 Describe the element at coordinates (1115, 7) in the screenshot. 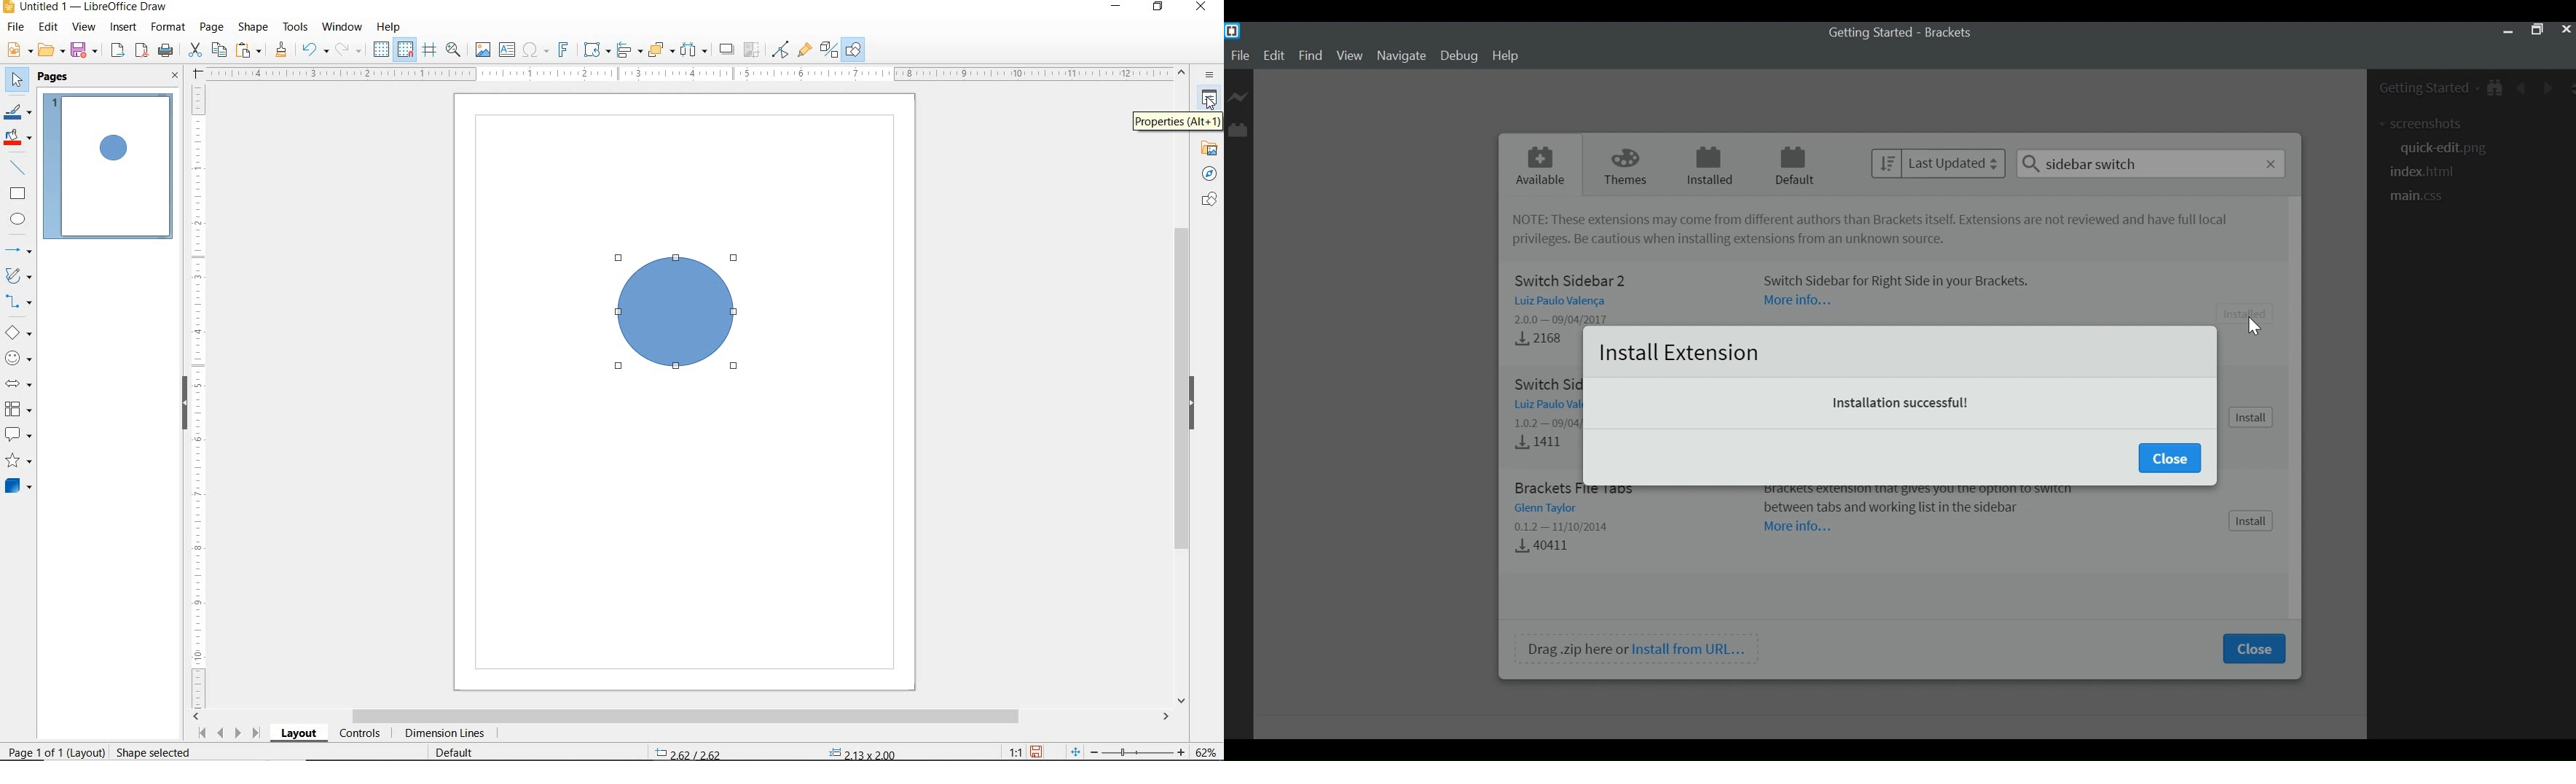

I see `MINIMIZE` at that location.